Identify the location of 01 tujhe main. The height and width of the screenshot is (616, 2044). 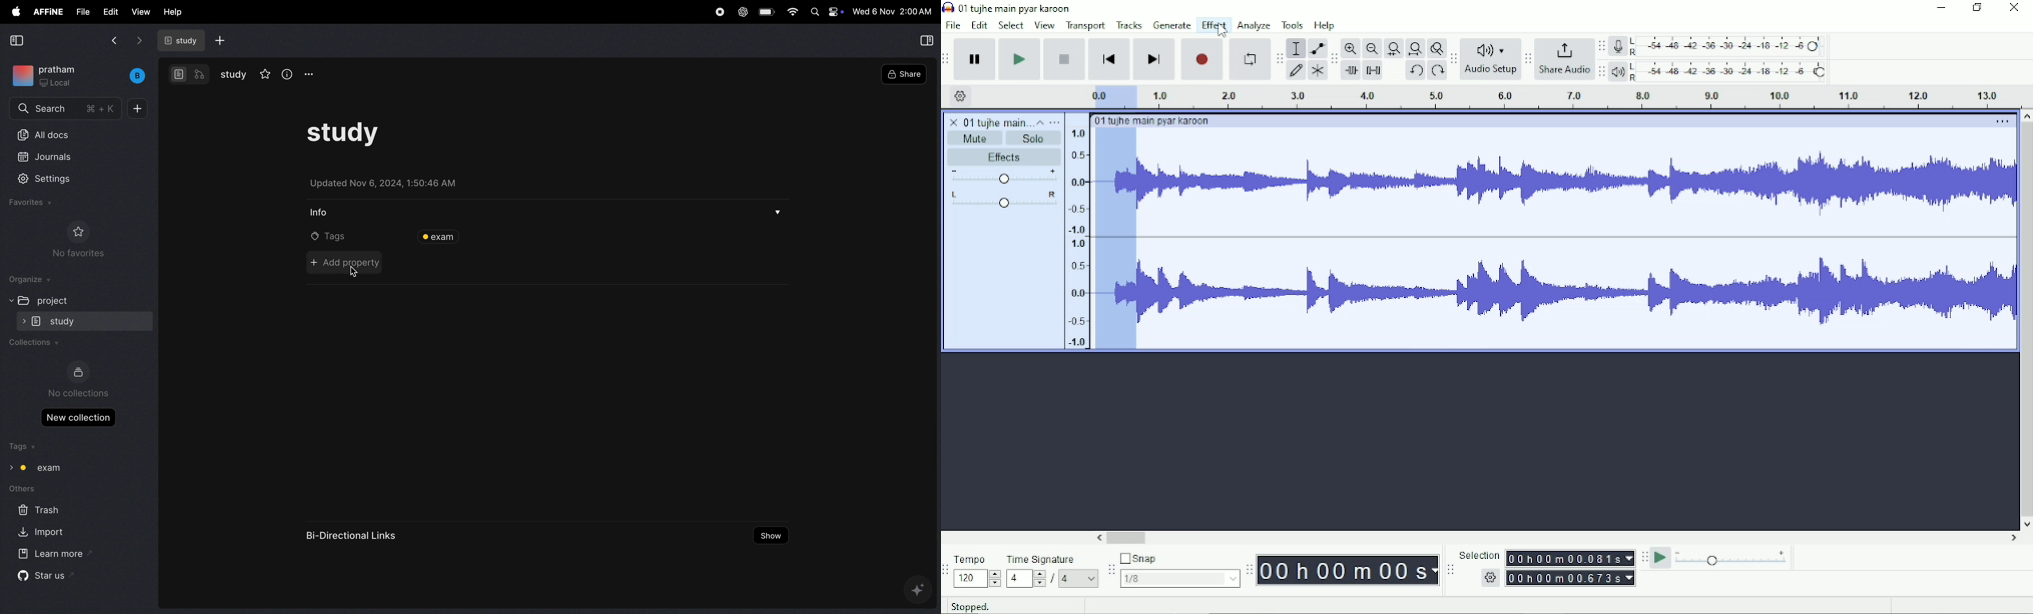
(997, 123).